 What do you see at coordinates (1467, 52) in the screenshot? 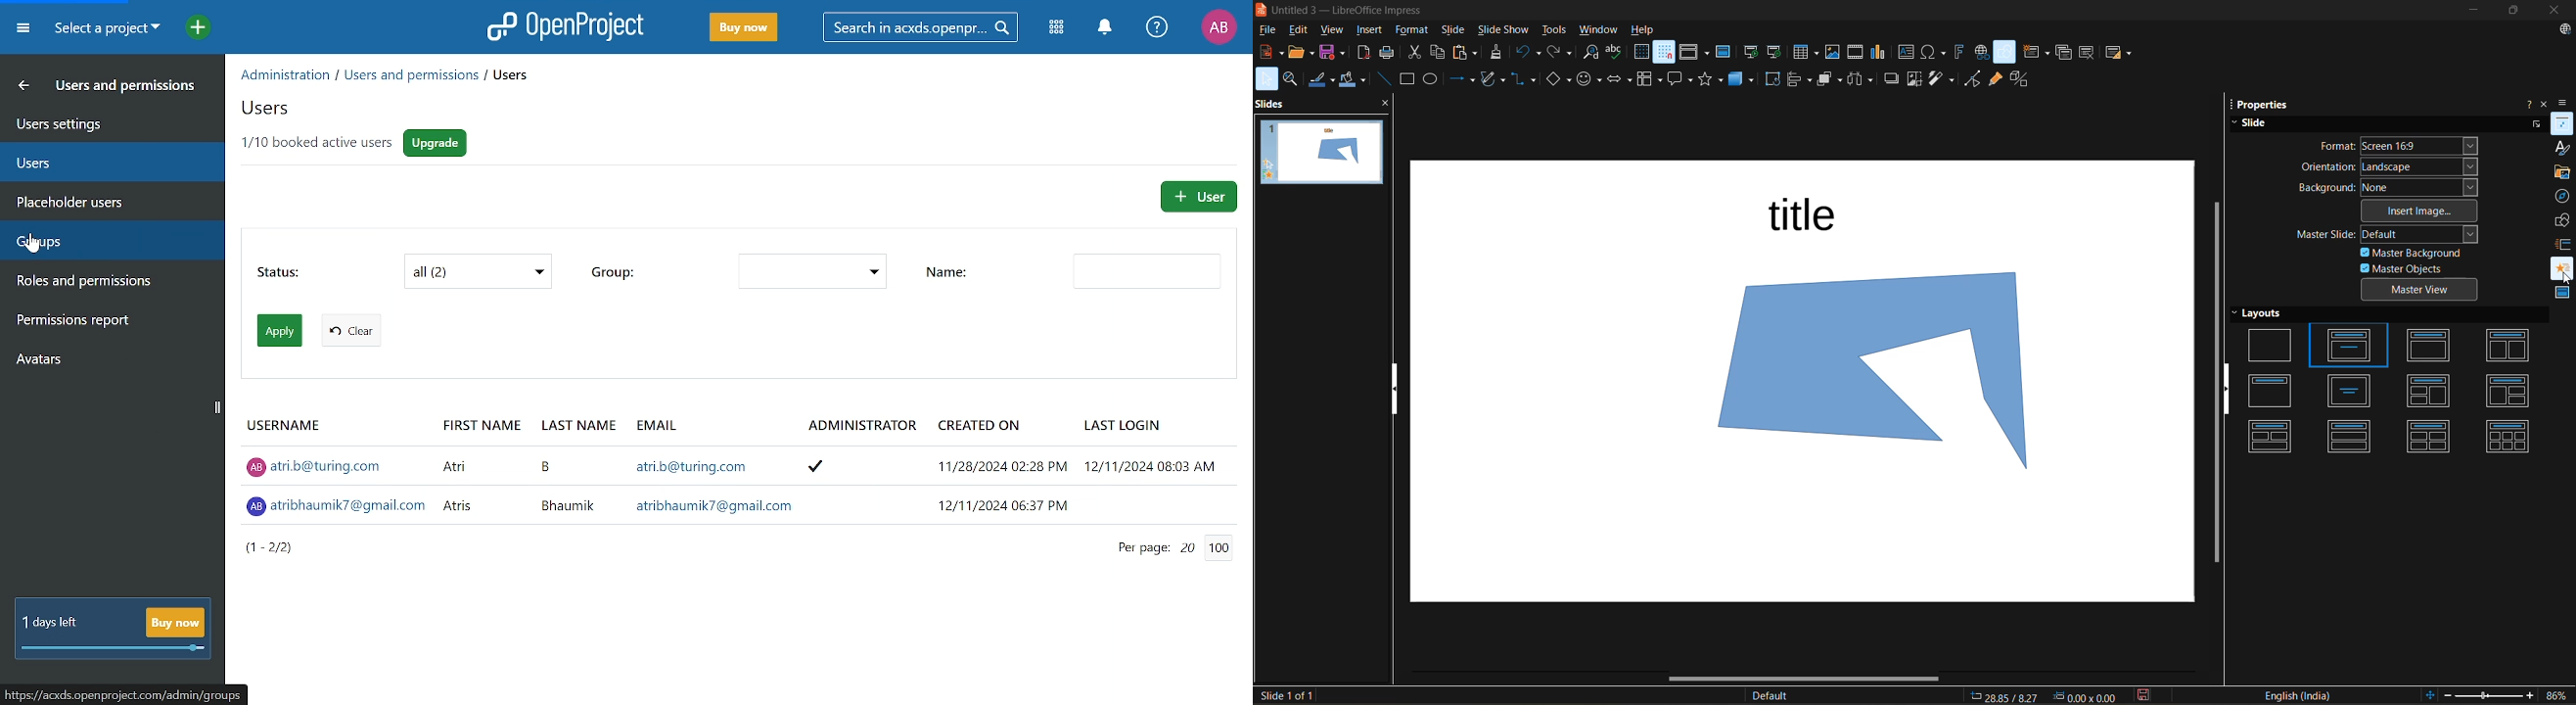
I see `paste` at bounding box center [1467, 52].